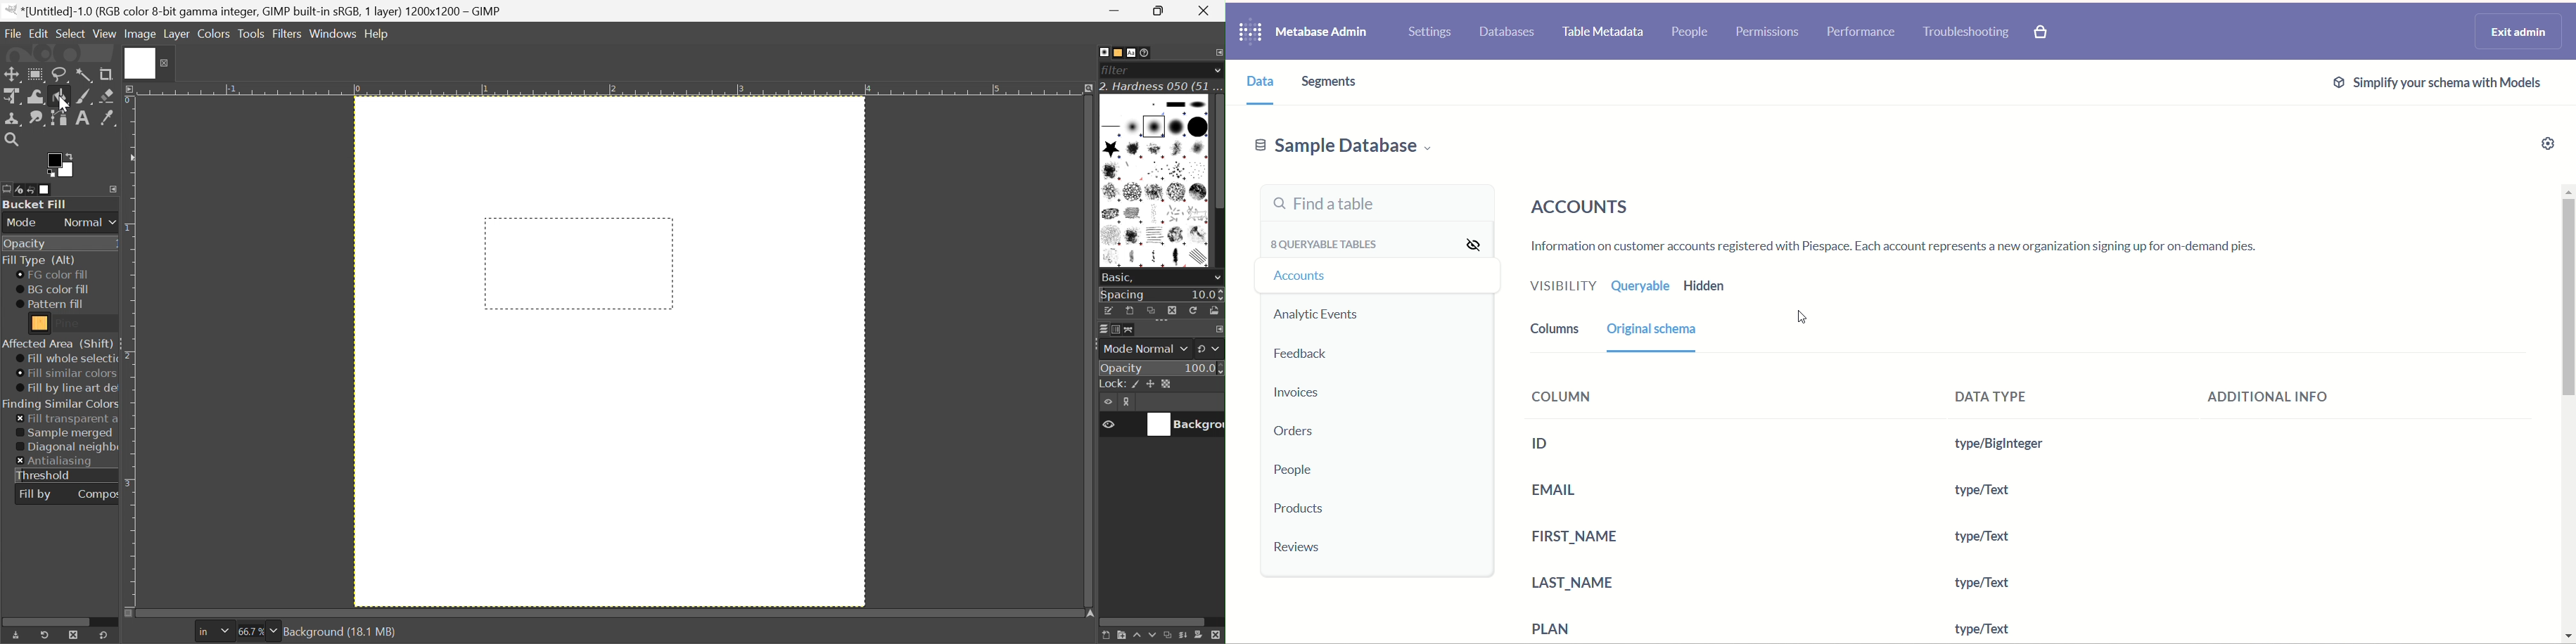  Describe the element at coordinates (1550, 333) in the screenshot. I see `columns` at that location.